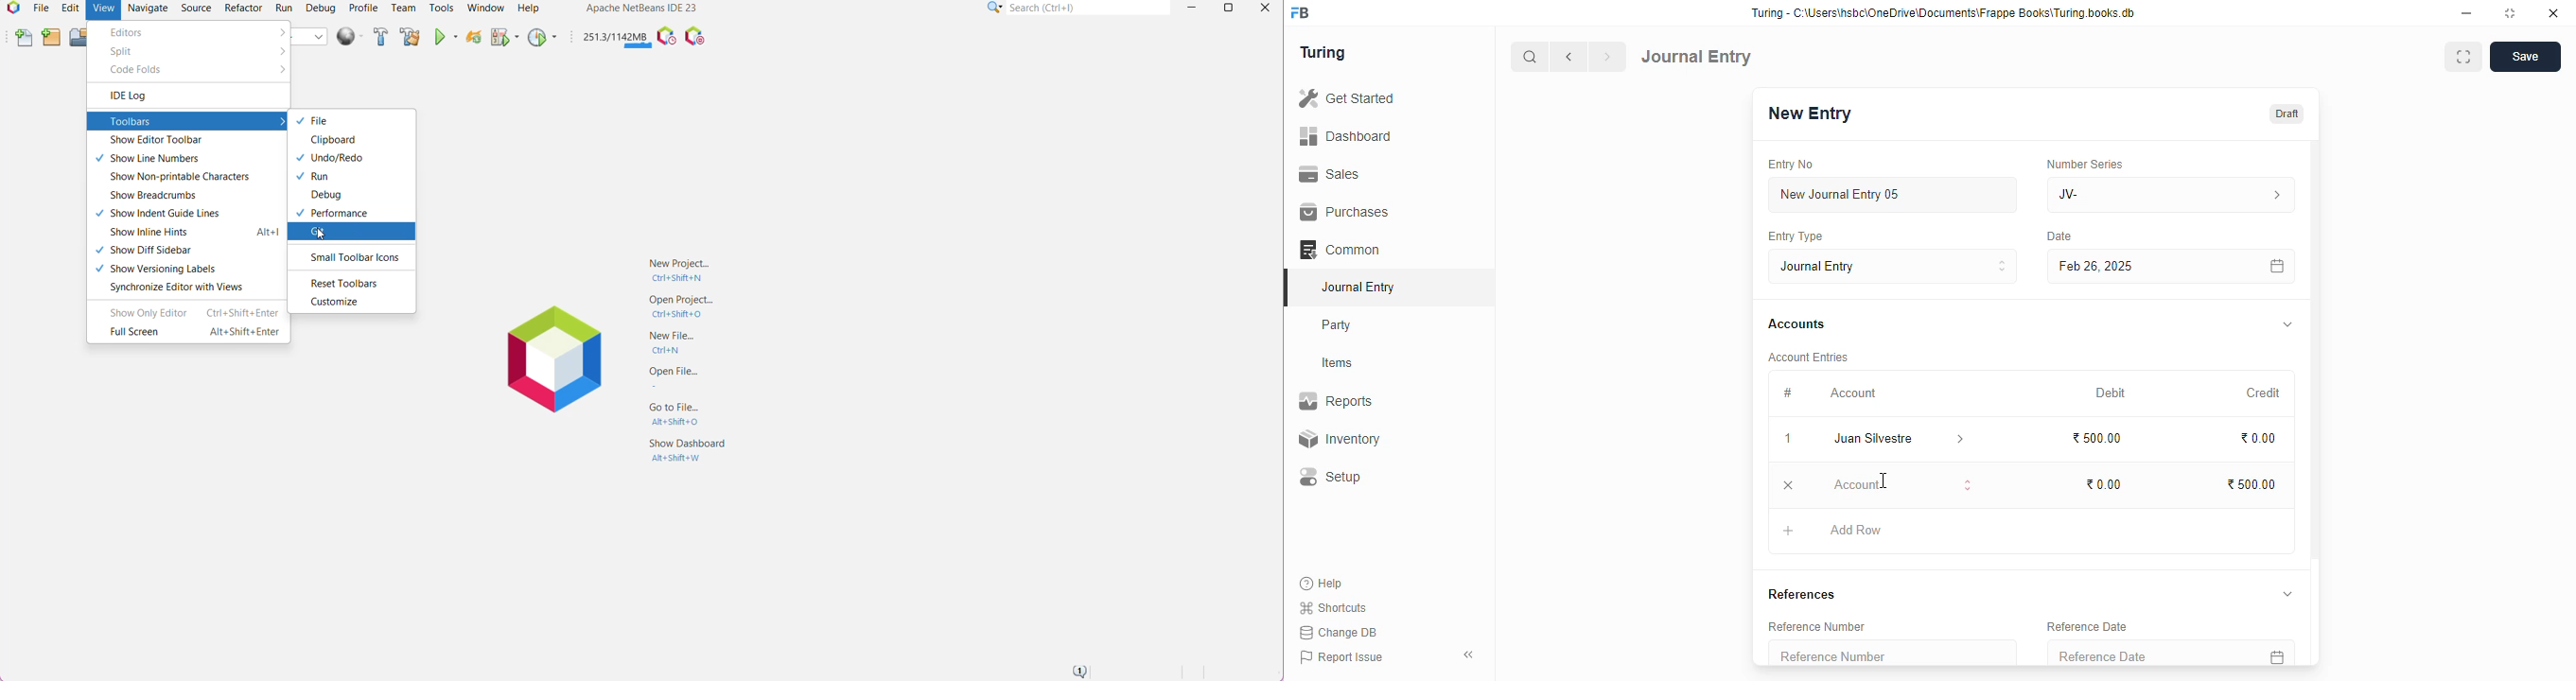  What do you see at coordinates (1856, 531) in the screenshot?
I see `add row` at bounding box center [1856, 531].